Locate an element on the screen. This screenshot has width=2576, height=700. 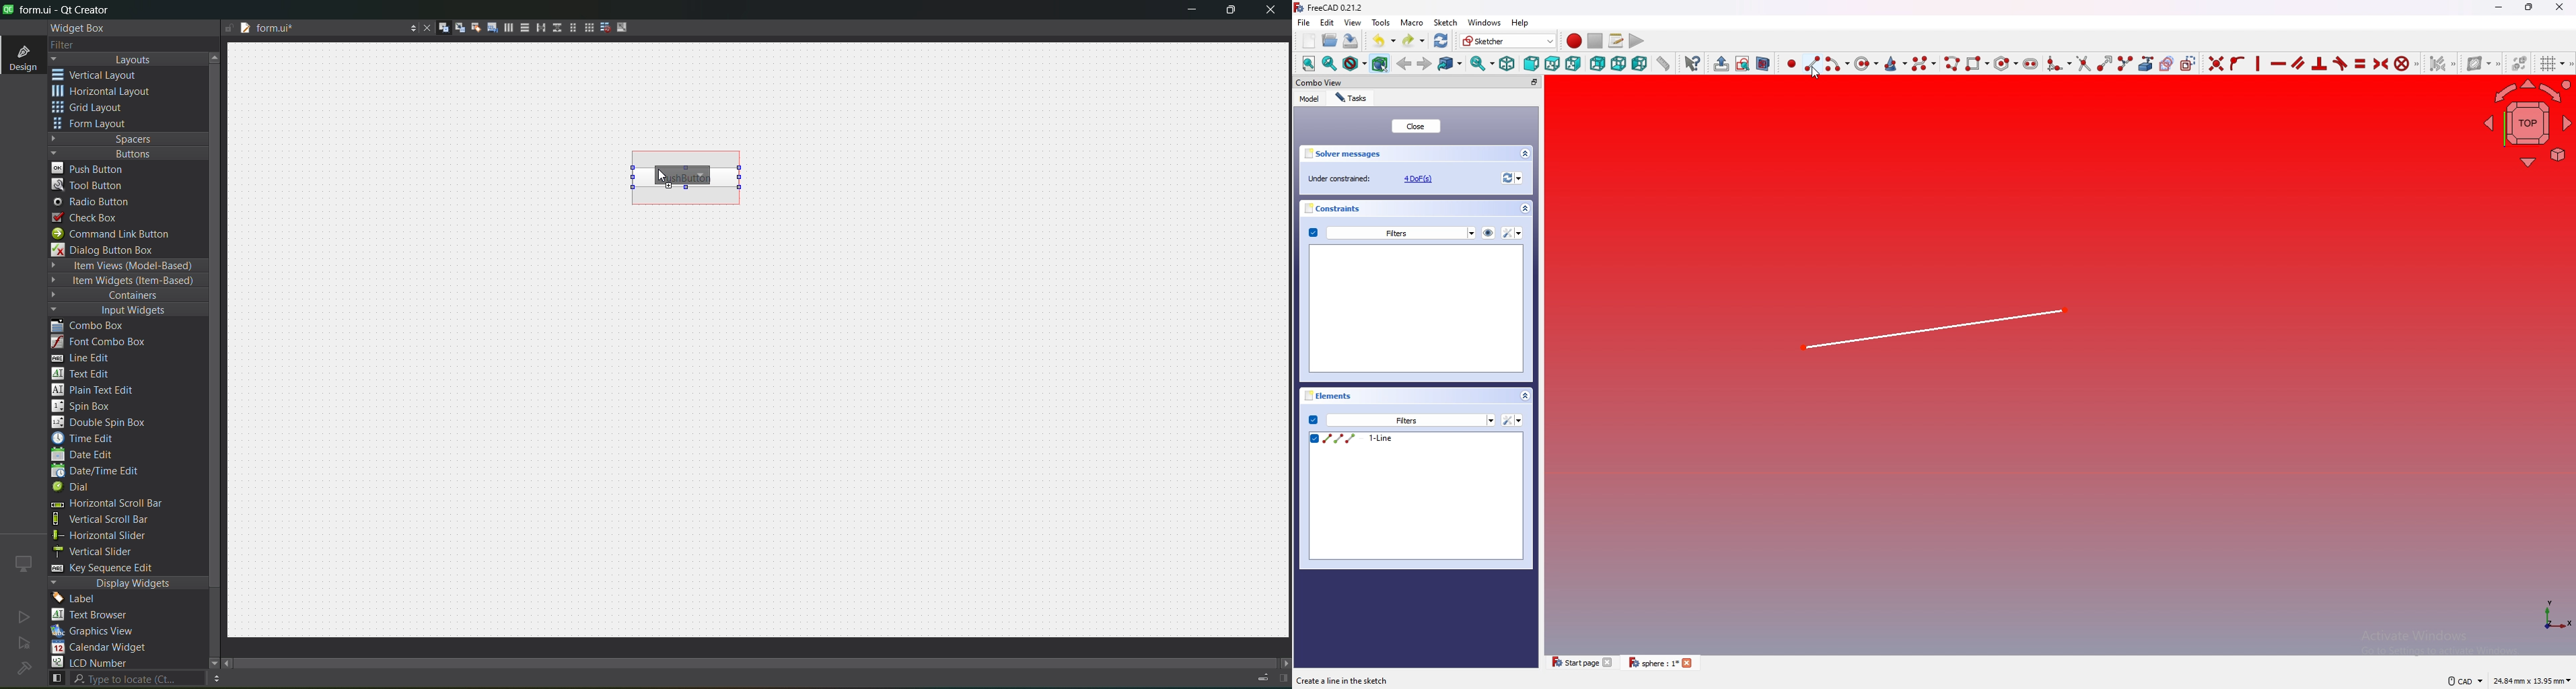
Create circle is located at coordinates (1867, 64).